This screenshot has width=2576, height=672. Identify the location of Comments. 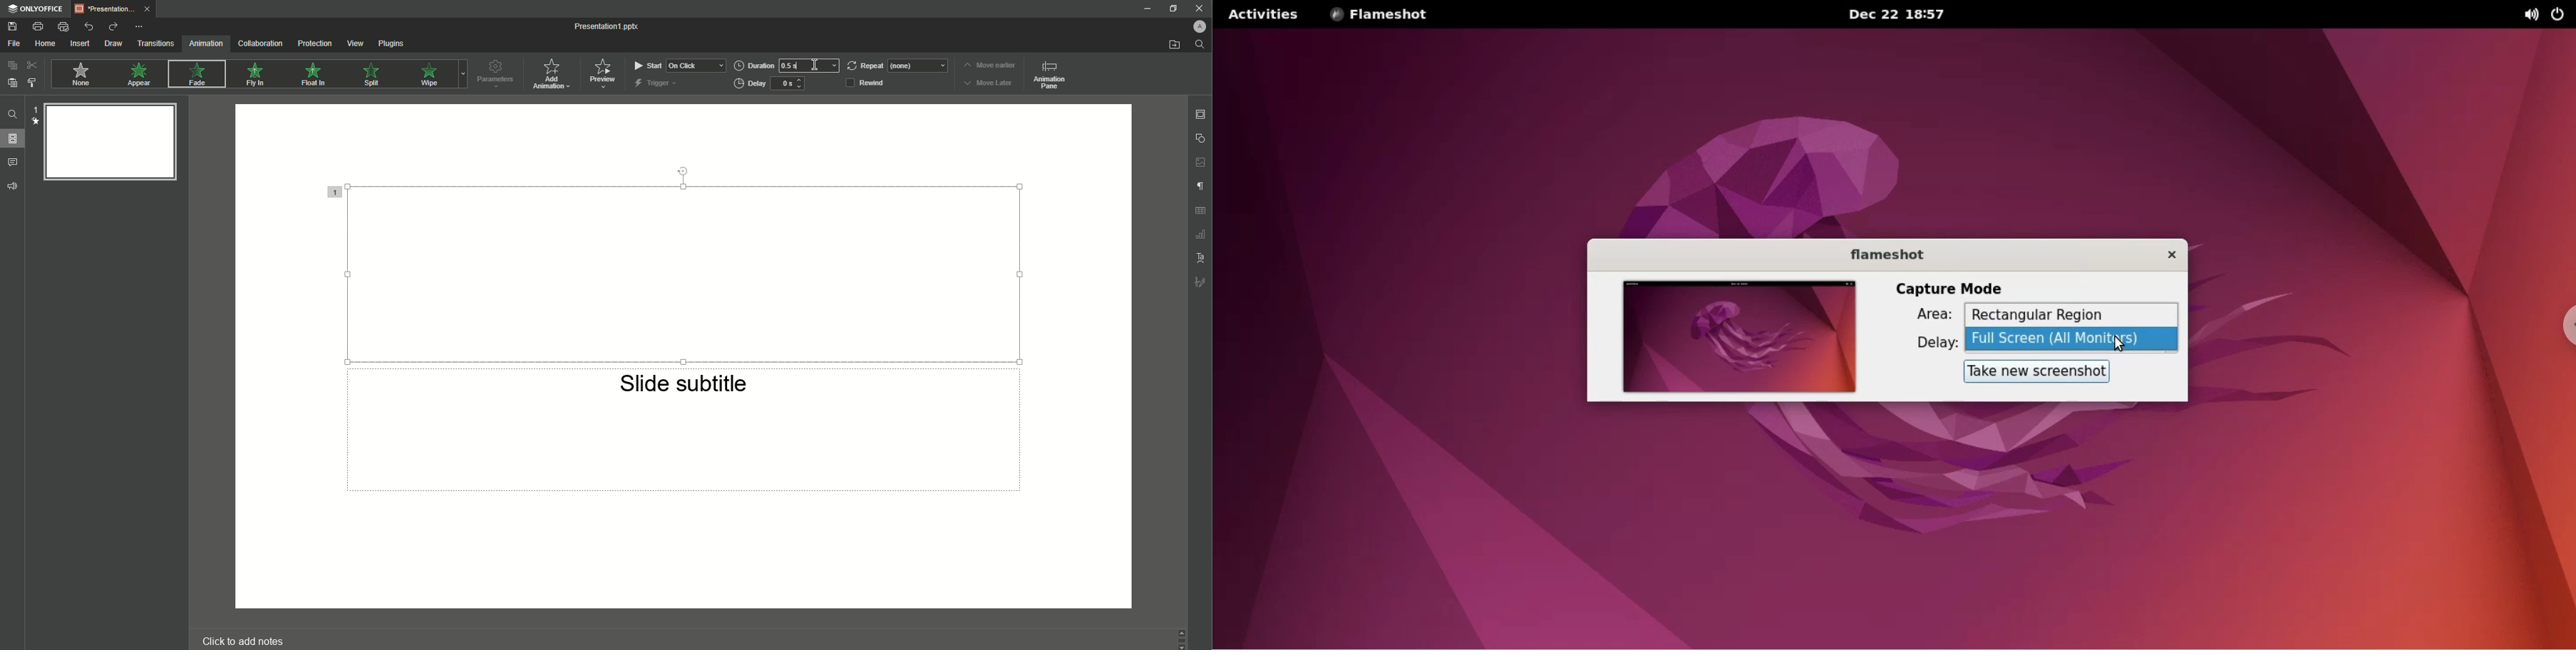
(13, 163).